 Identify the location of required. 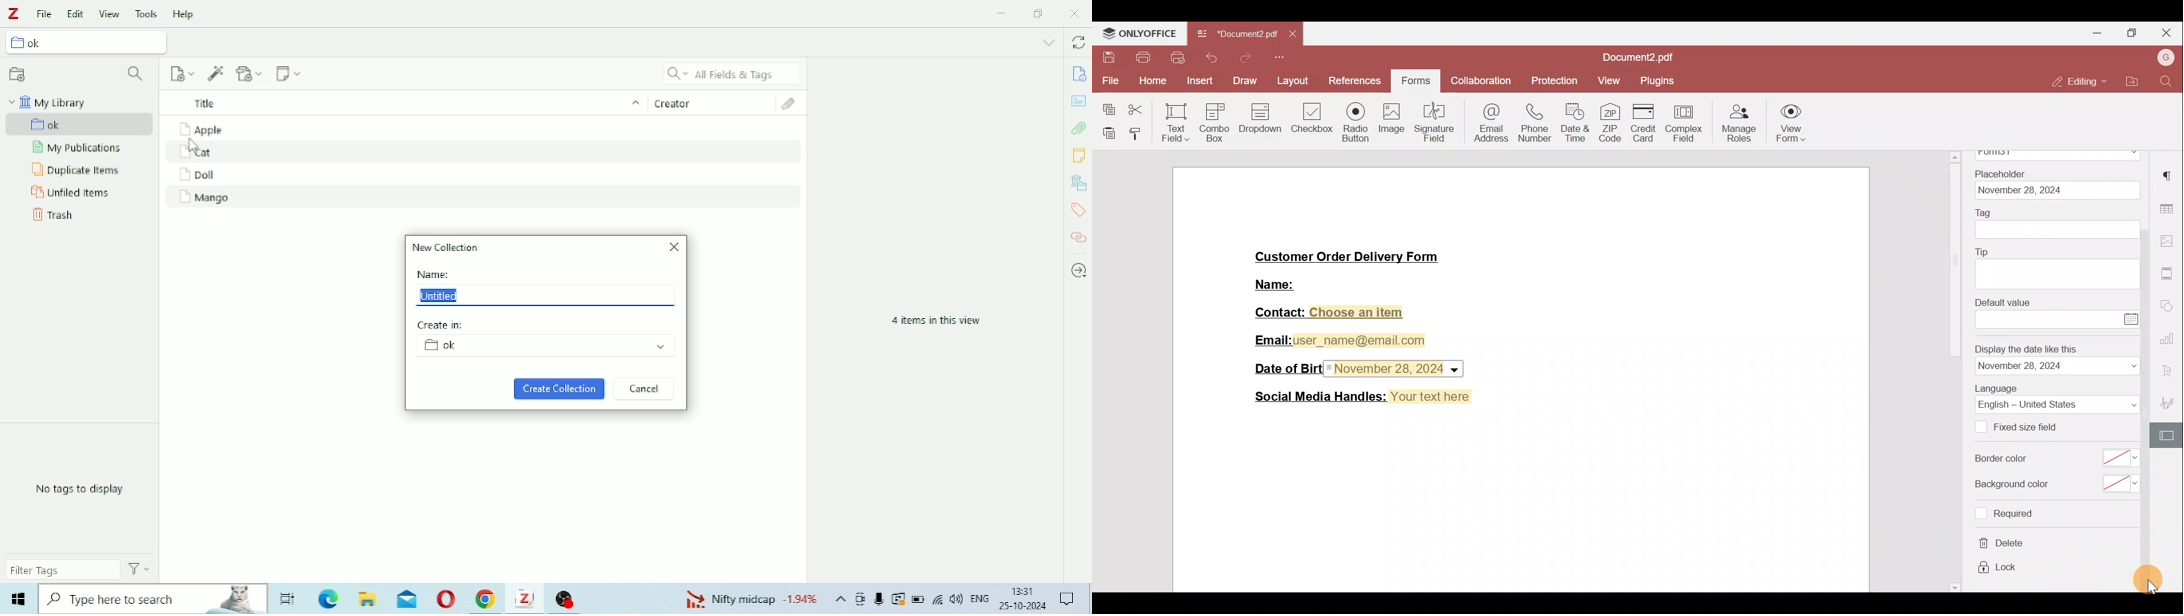
(2013, 513).